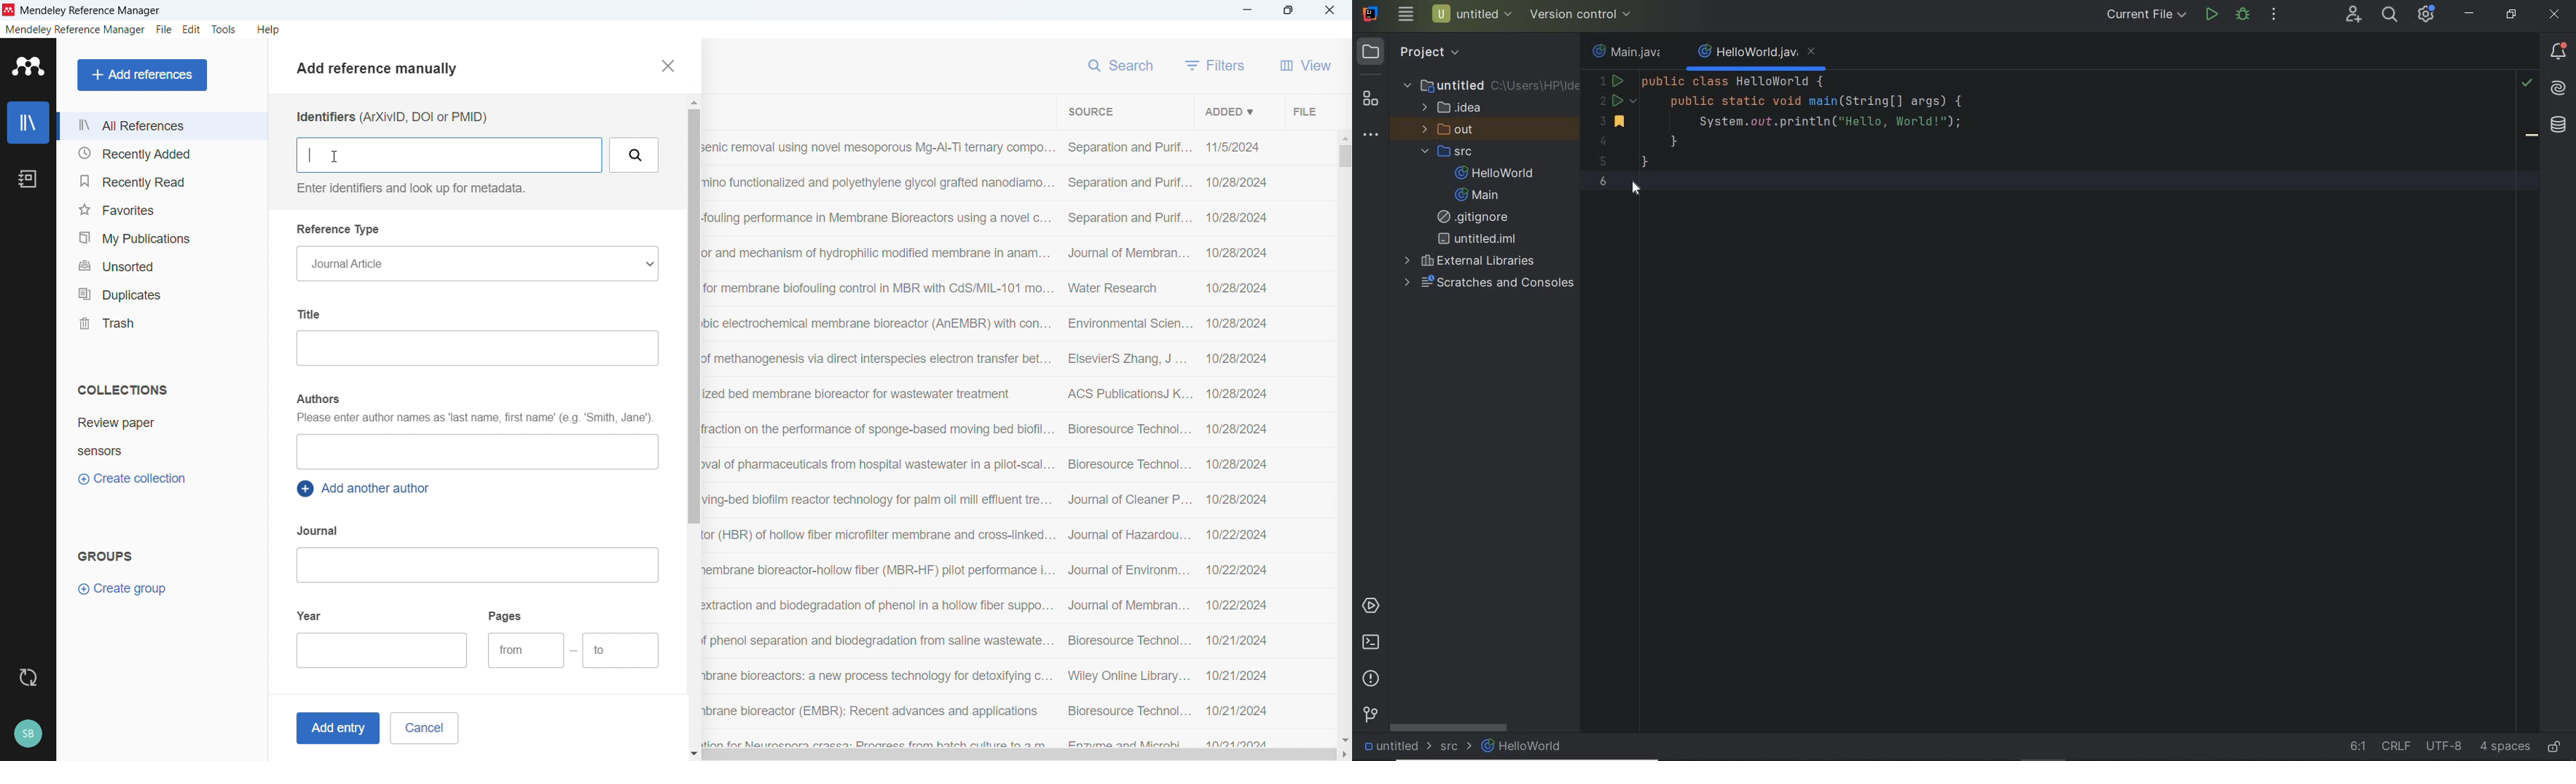  What do you see at coordinates (1370, 643) in the screenshot?
I see `terminal` at bounding box center [1370, 643].